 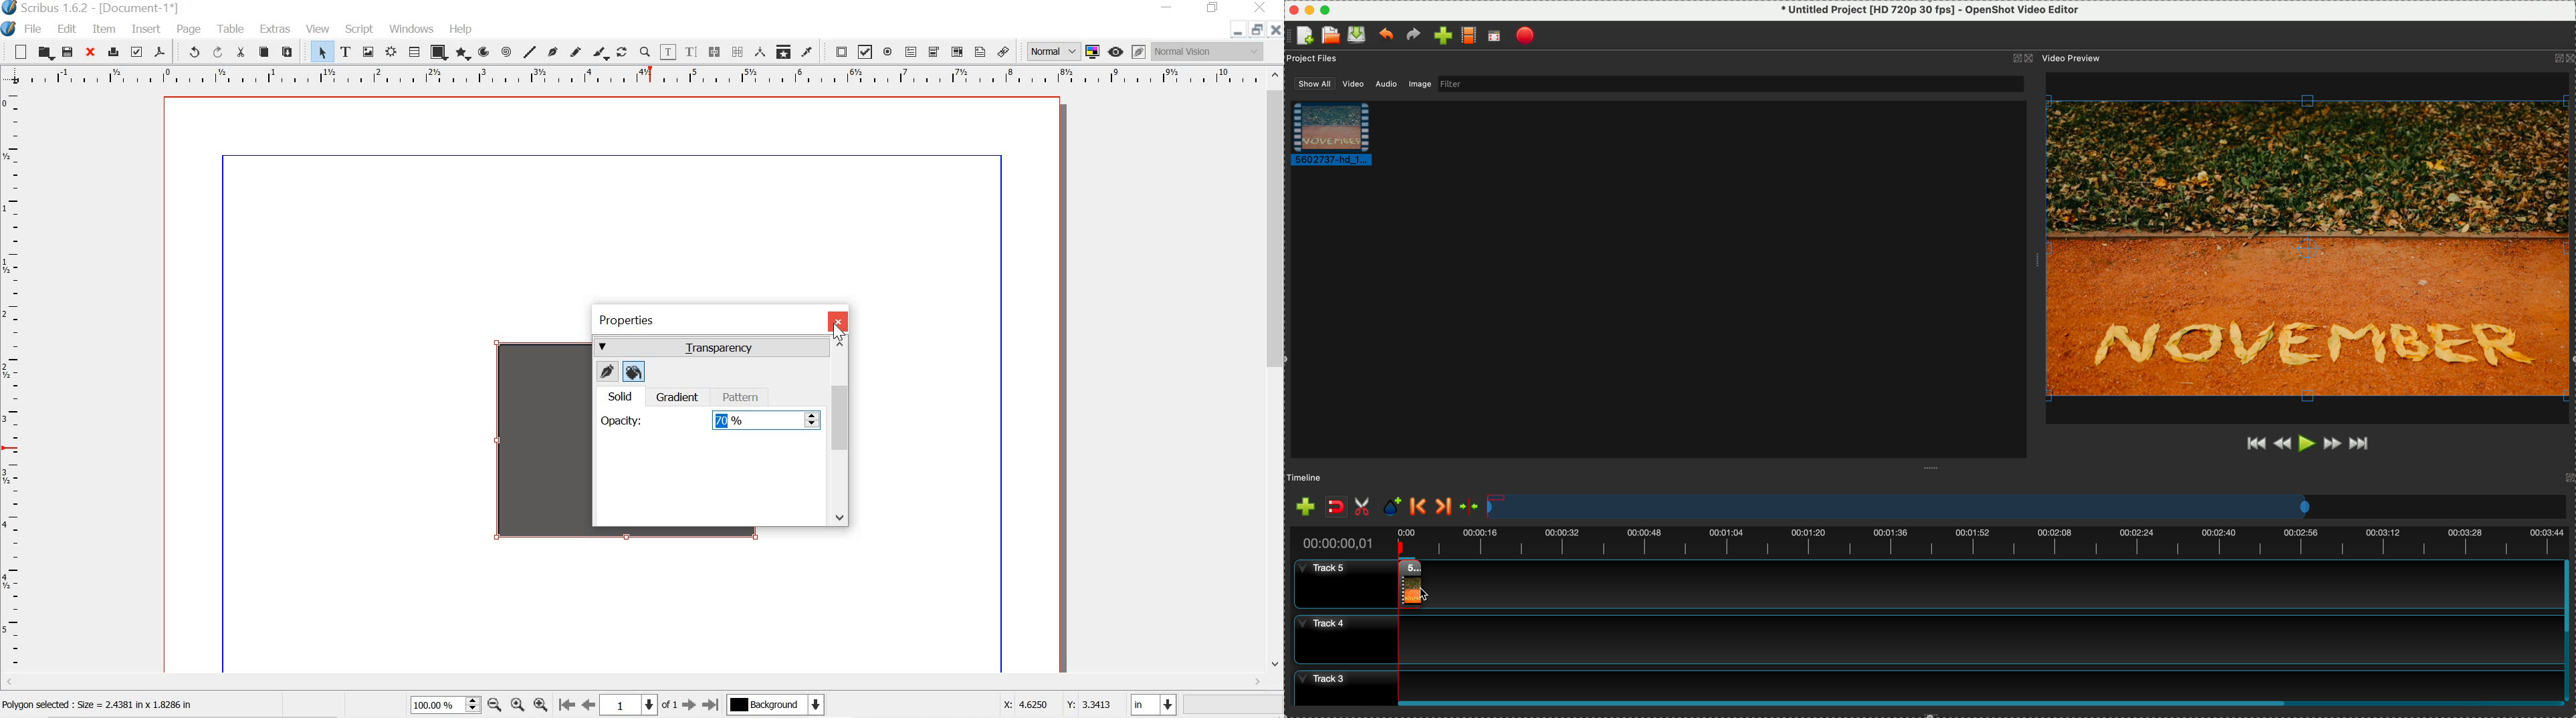 What do you see at coordinates (621, 53) in the screenshot?
I see `rotate item` at bounding box center [621, 53].